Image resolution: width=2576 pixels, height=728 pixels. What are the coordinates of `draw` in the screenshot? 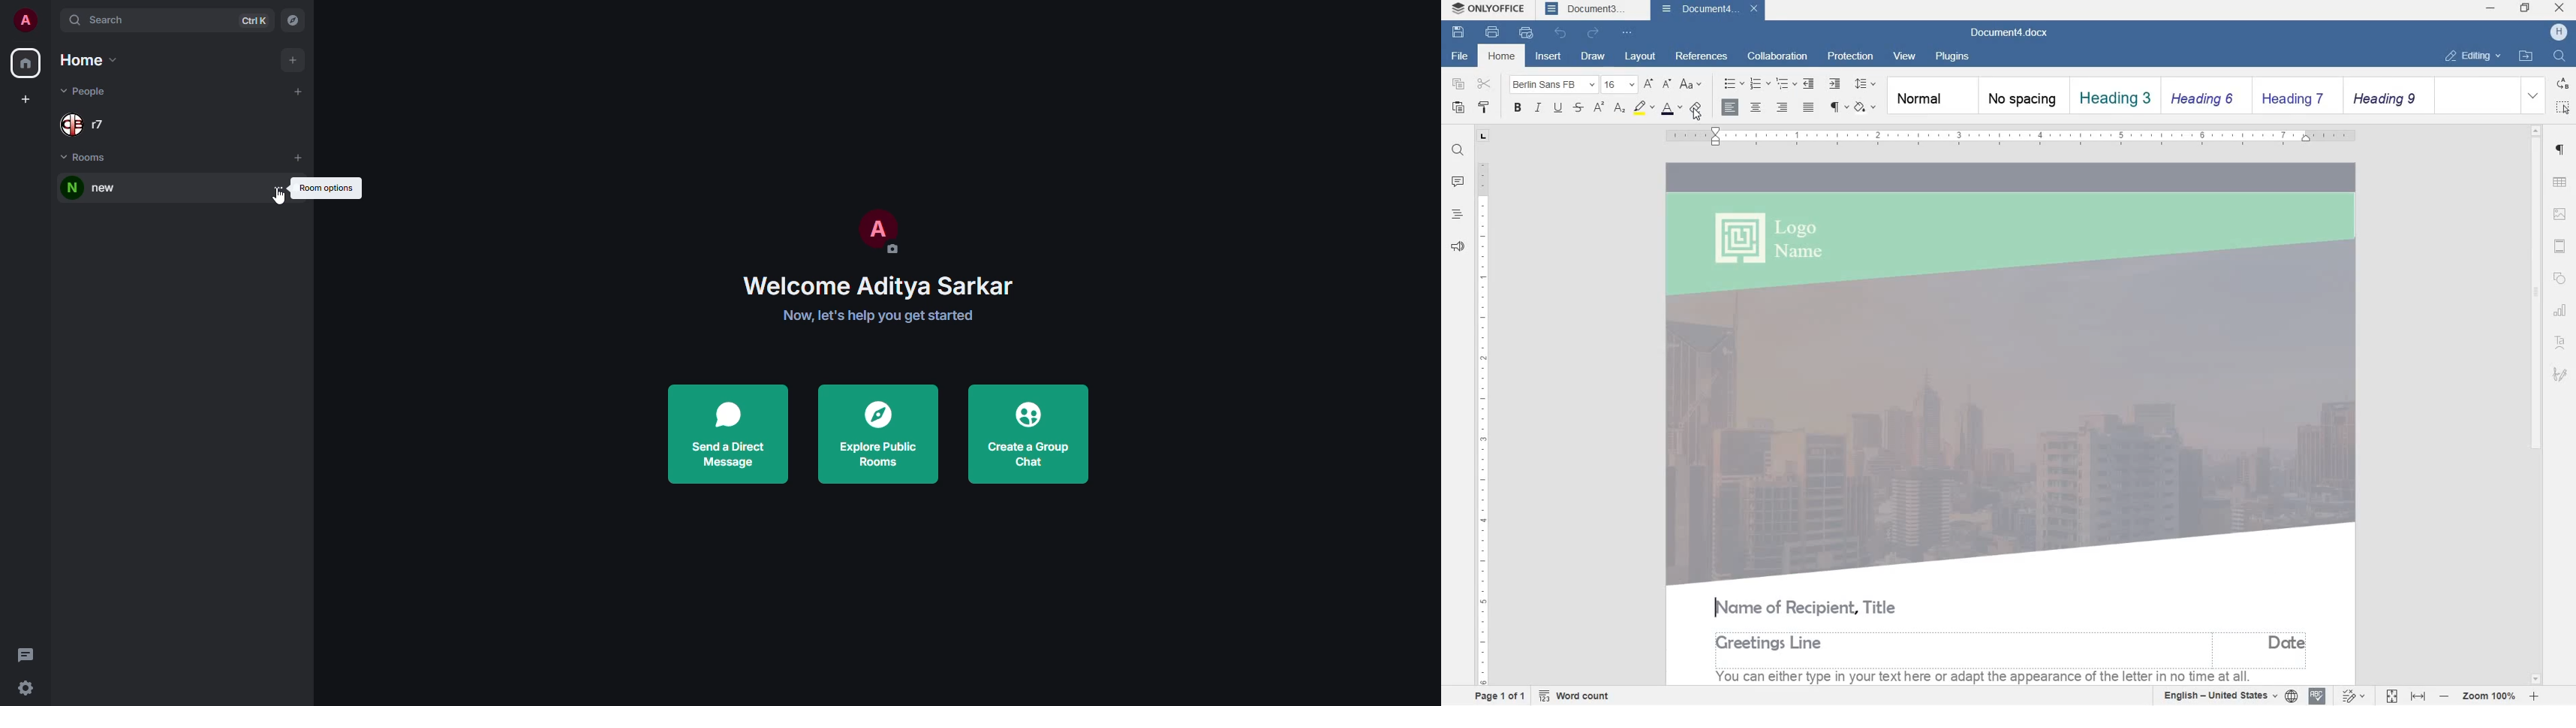 It's located at (1594, 56).